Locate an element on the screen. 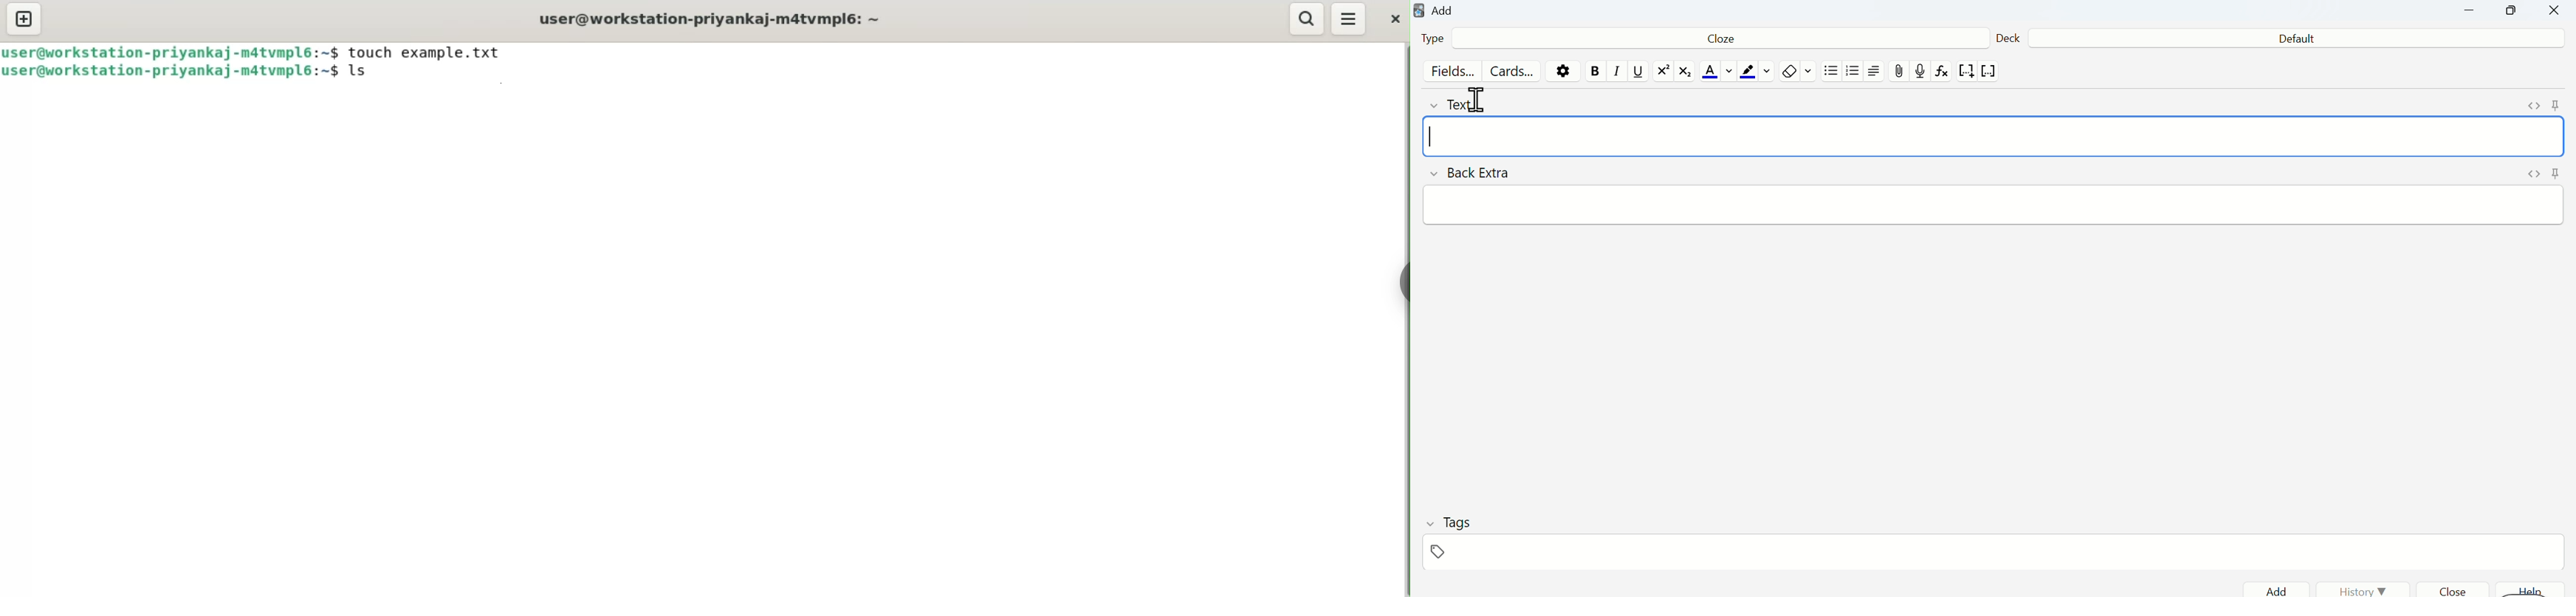 This screenshot has height=616, width=2576. Attach is located at coordinates (1900, 71).